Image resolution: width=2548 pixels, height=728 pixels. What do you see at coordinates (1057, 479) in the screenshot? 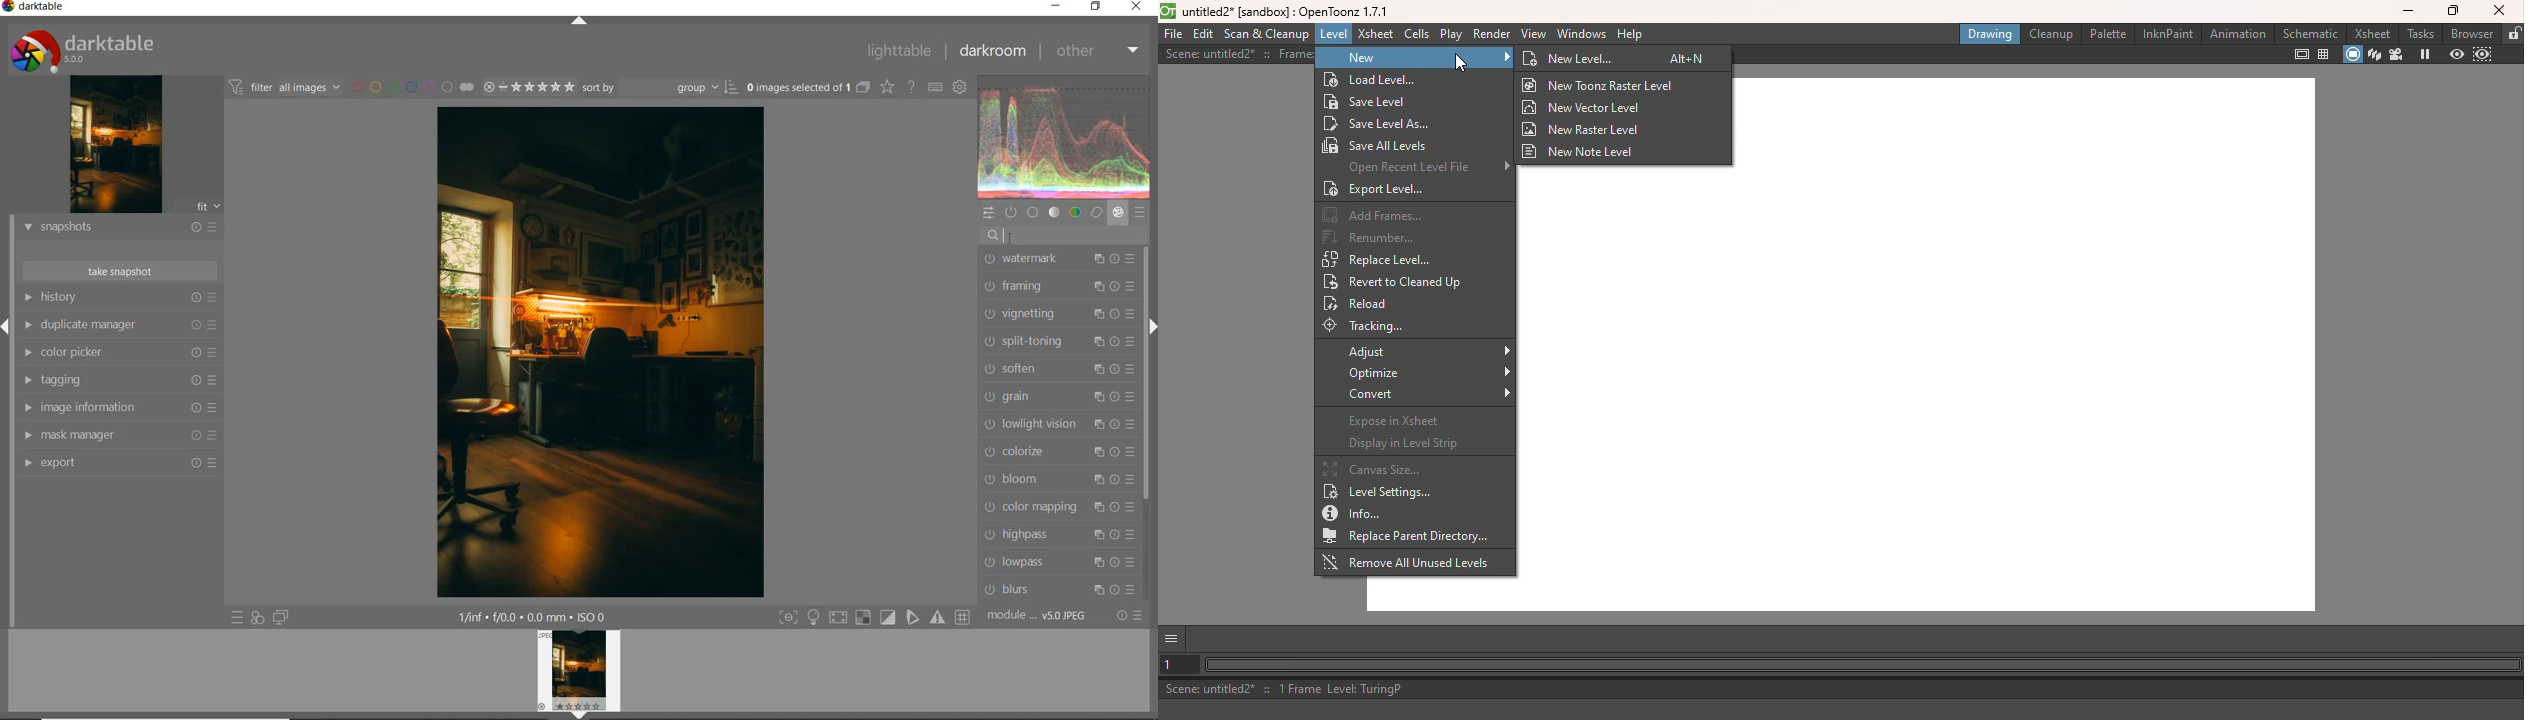
I see `bloom` at bounding box center [1057, 479].